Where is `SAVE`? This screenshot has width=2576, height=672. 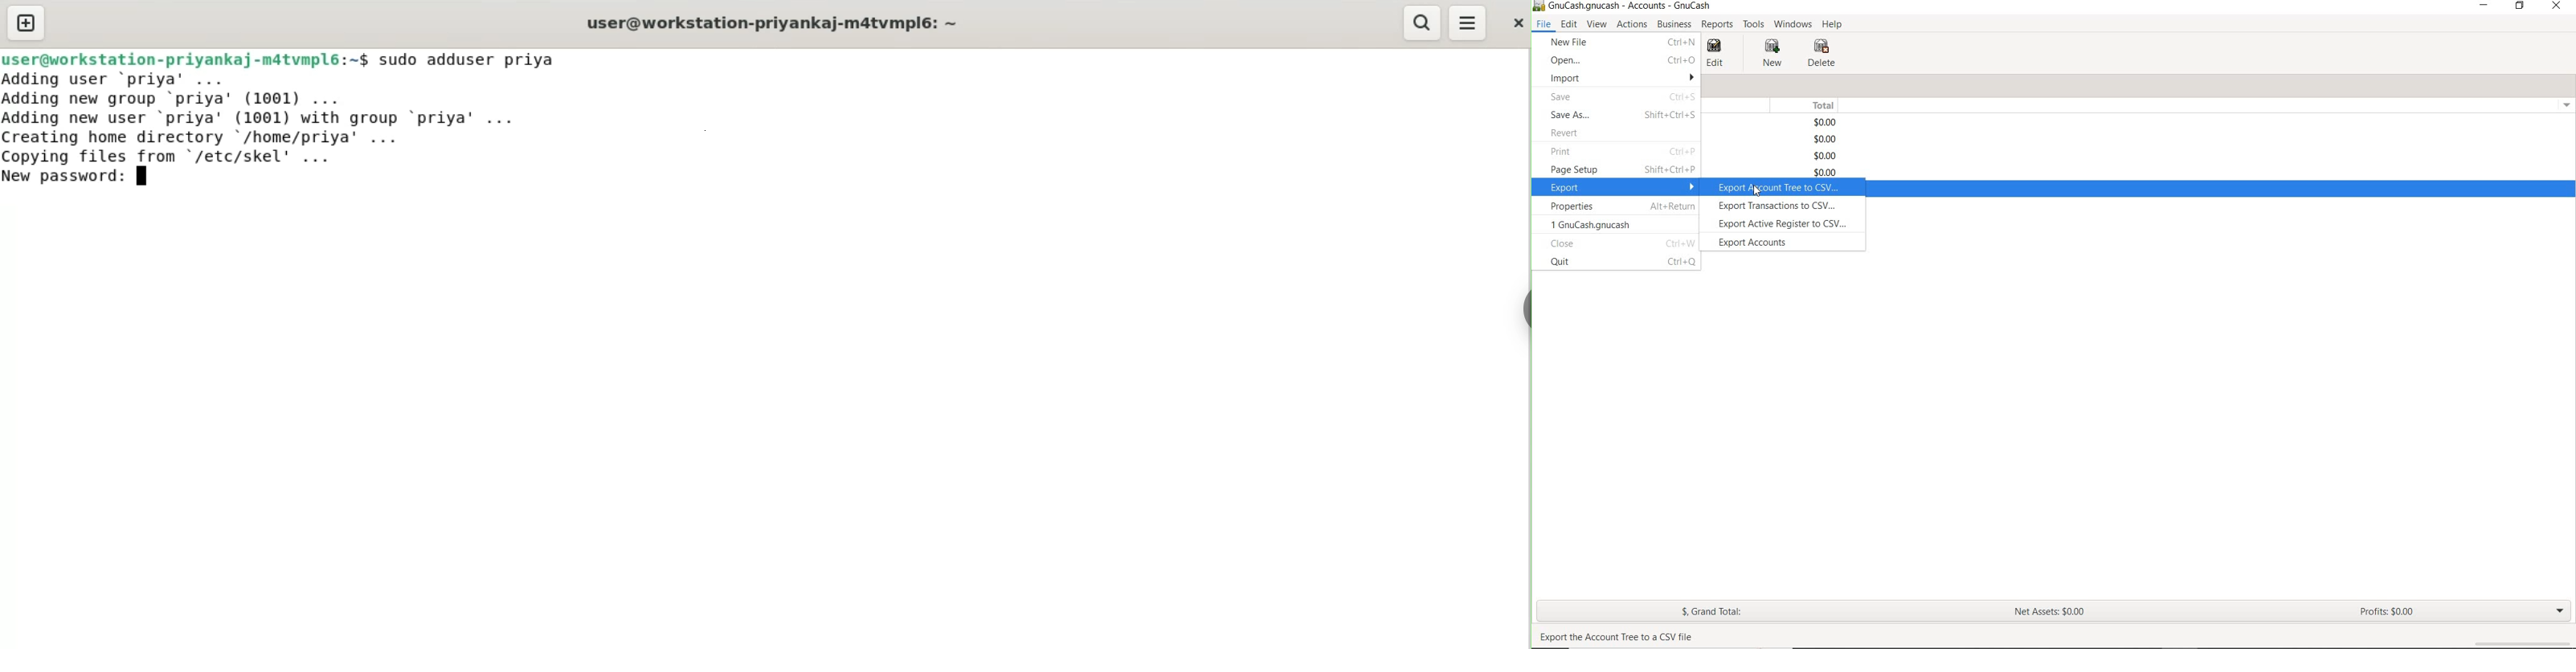
SAVE is located at coordinates (1559, 99).